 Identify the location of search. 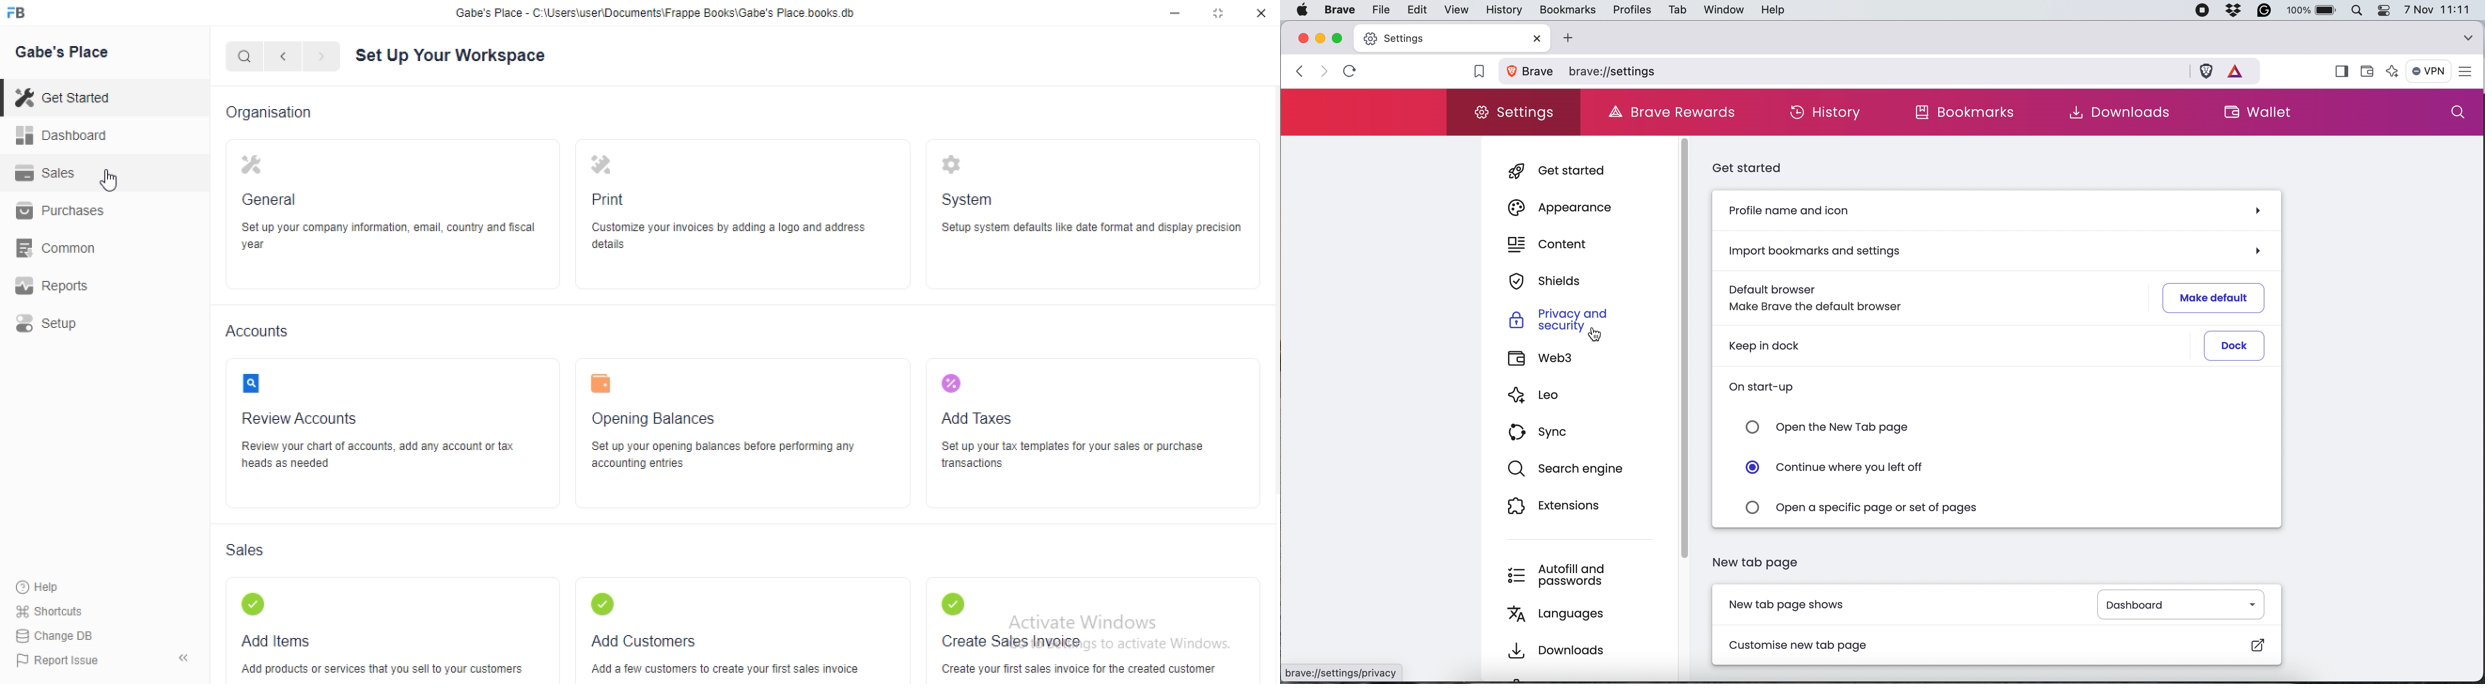
(244, 56).